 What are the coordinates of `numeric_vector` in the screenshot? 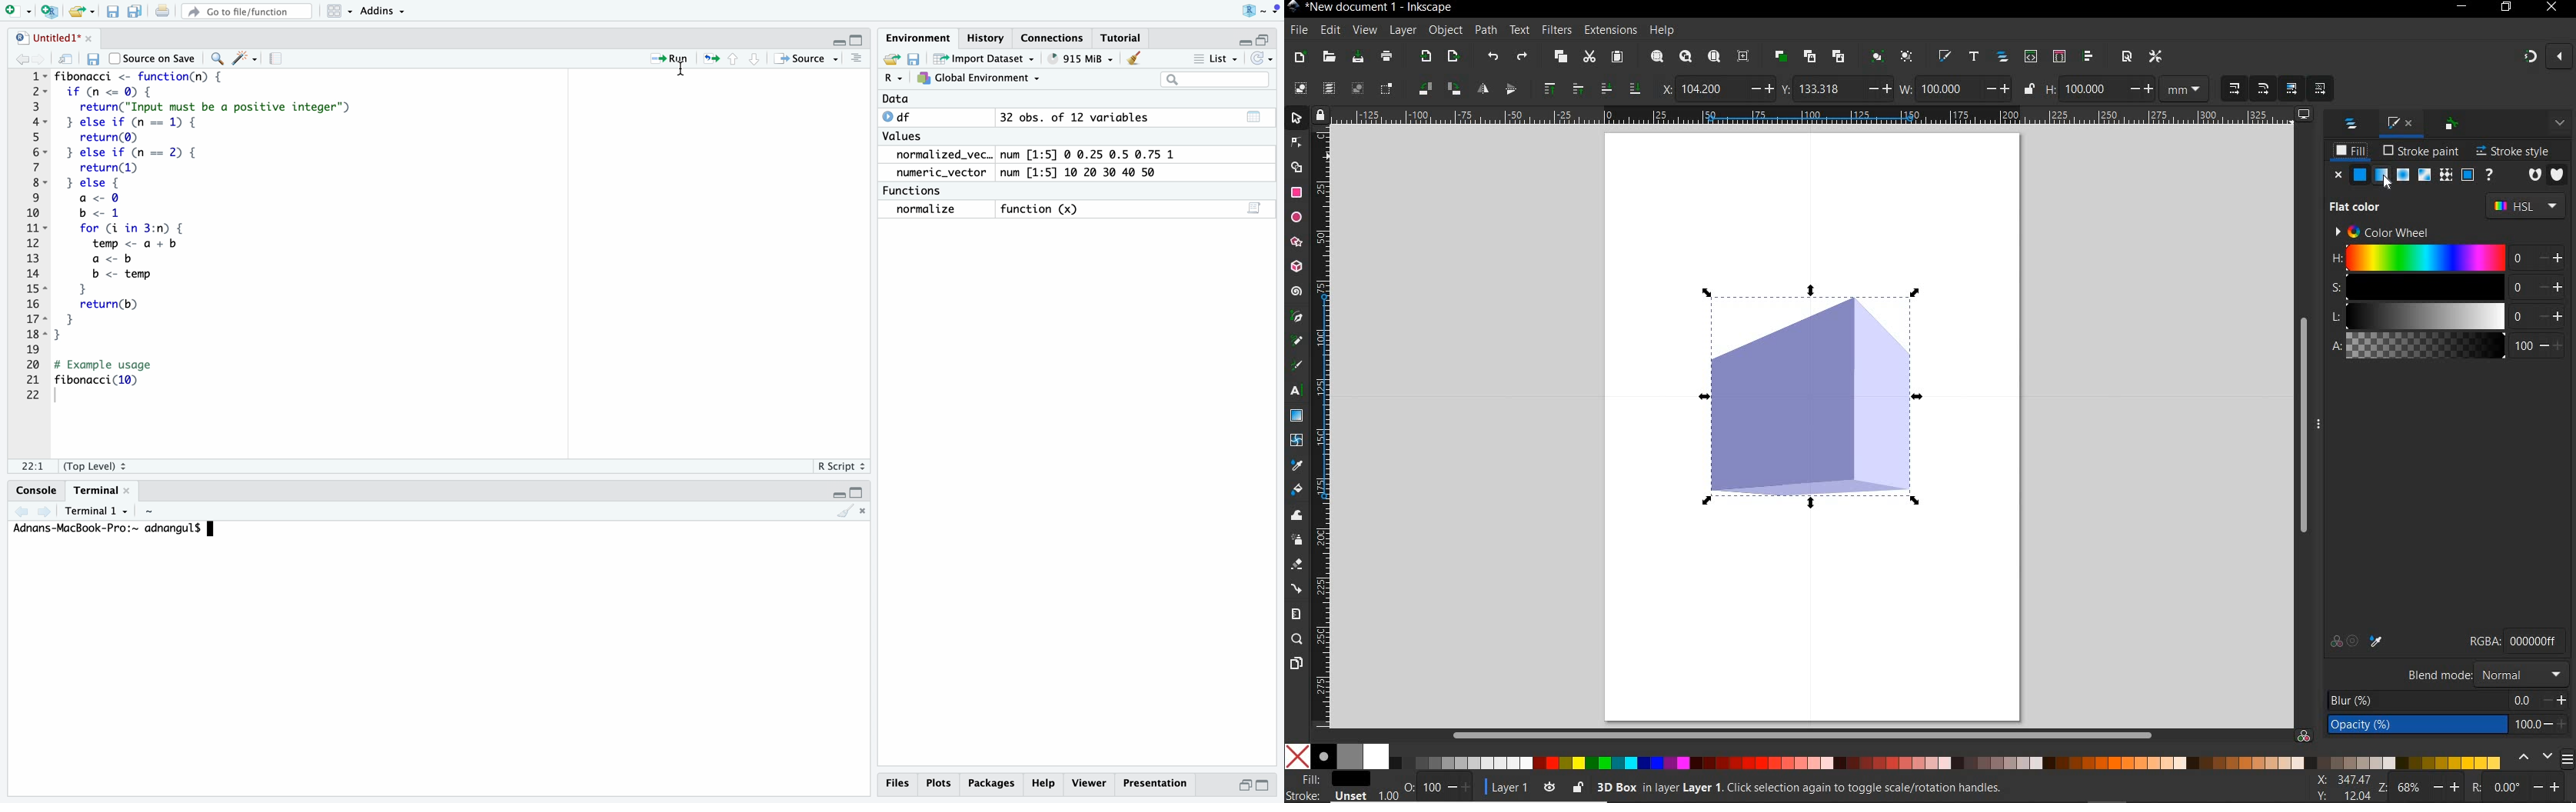 It's located at (939, 173).